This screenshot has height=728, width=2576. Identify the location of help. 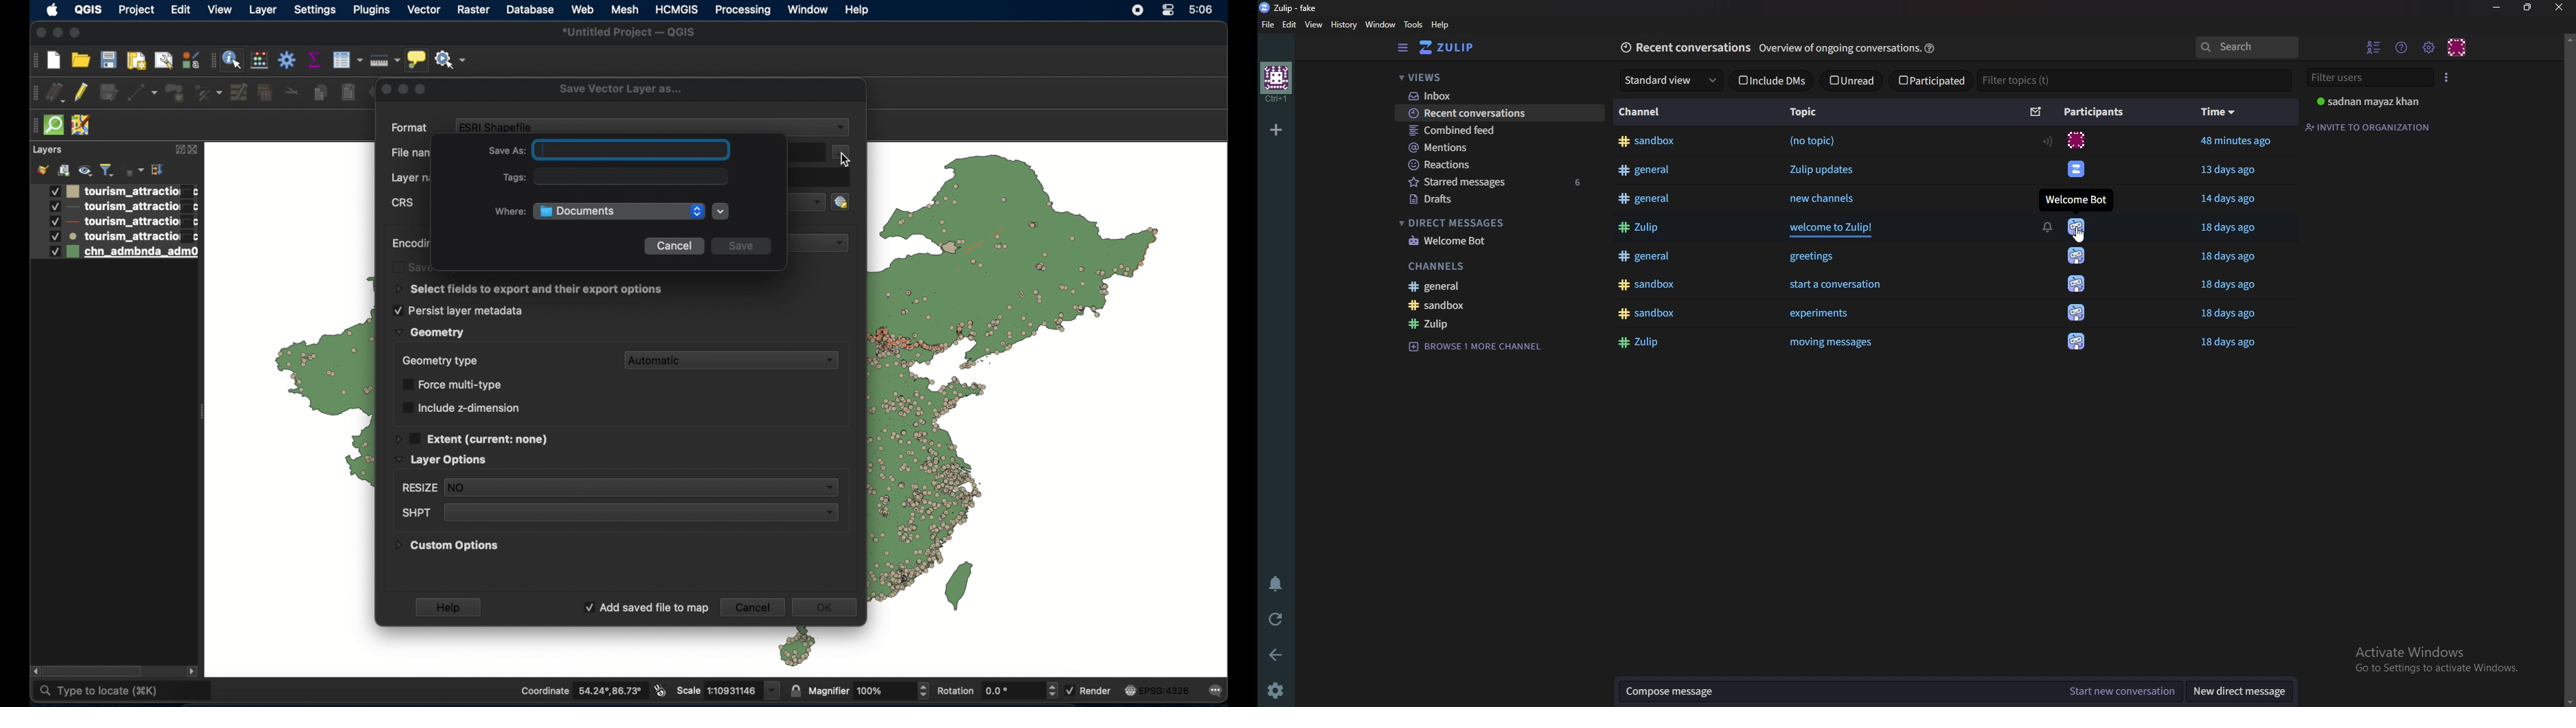
(1931, 47).